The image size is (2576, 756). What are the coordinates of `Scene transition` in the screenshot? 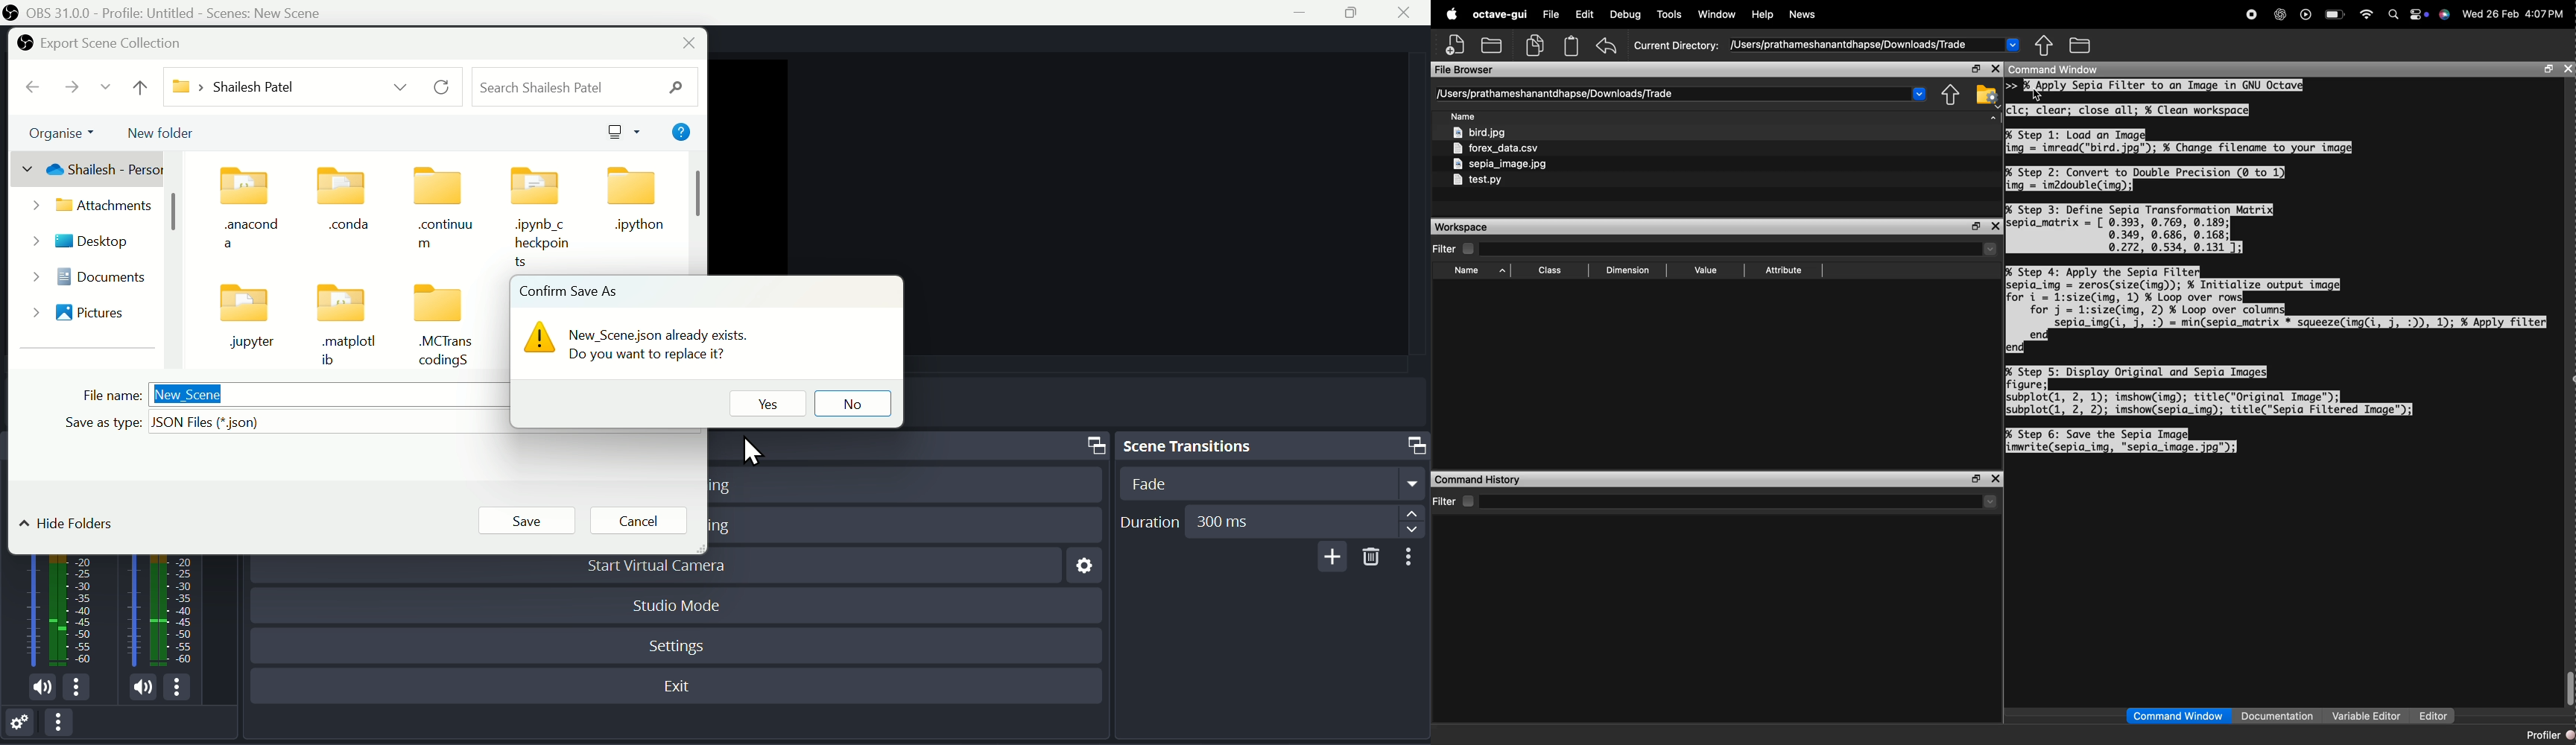 It's located at (1270, 444).